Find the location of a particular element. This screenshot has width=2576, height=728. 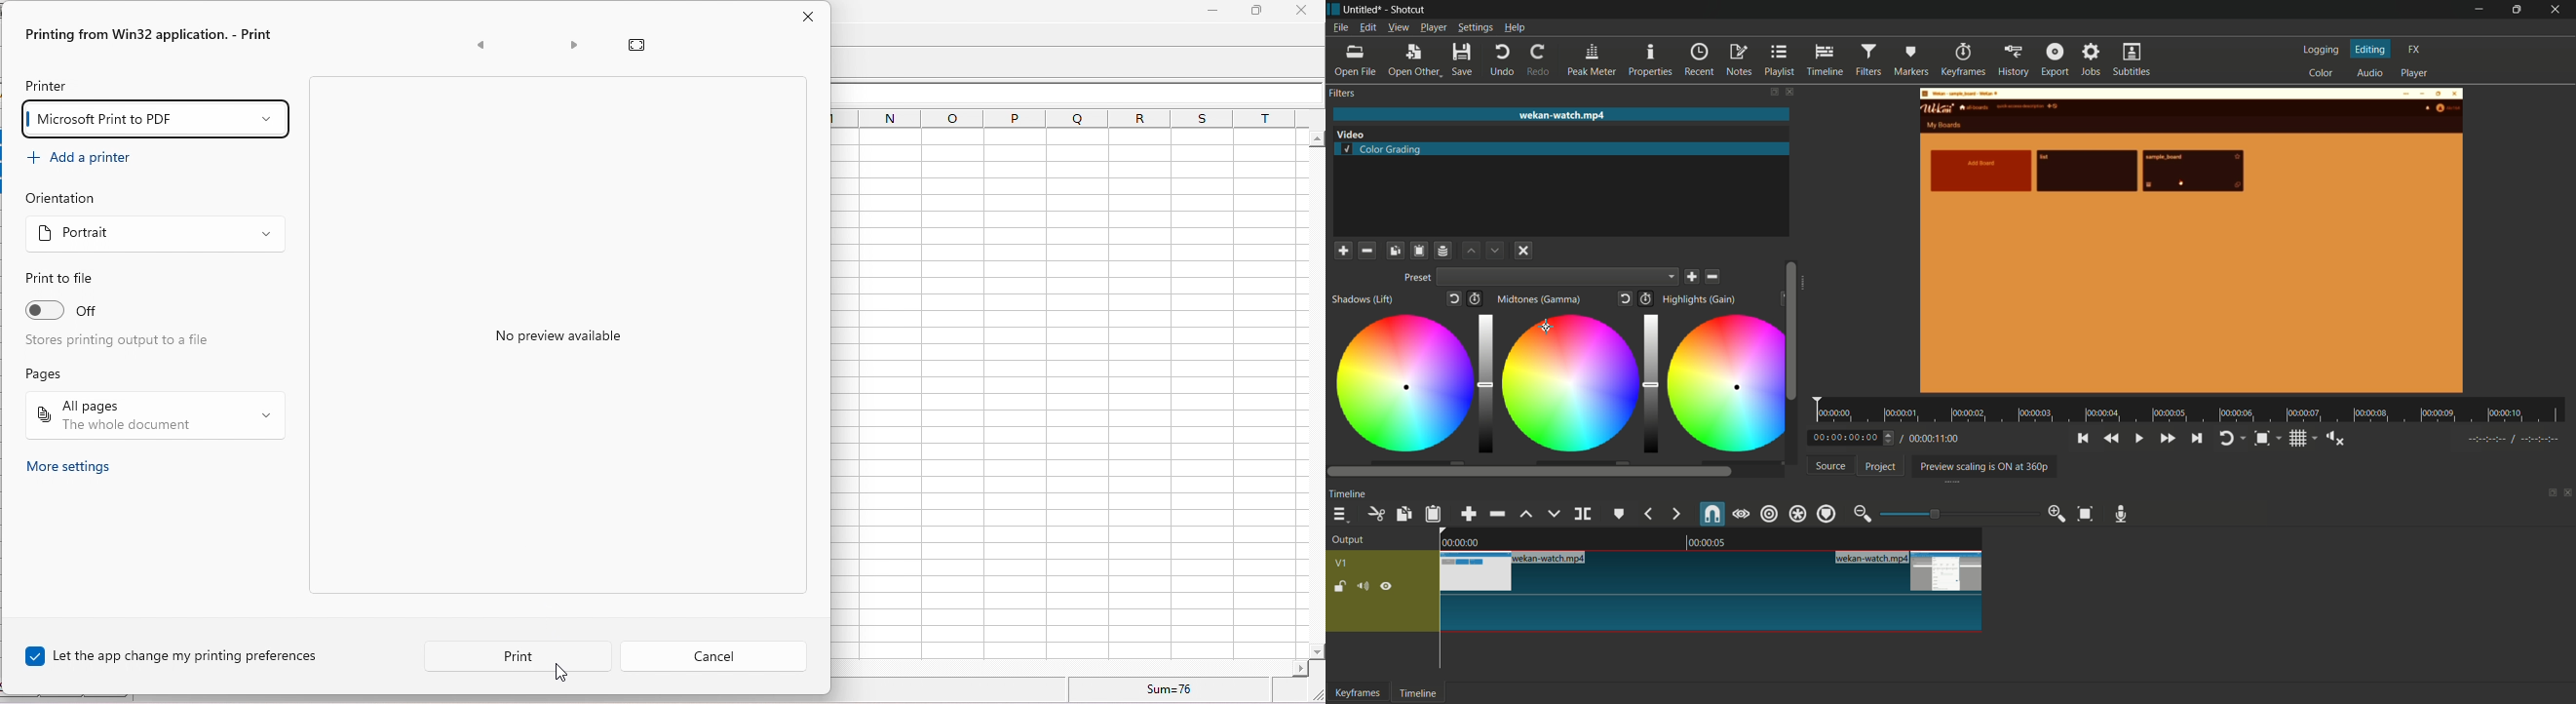

print to file is located at coordinates (64, 279).